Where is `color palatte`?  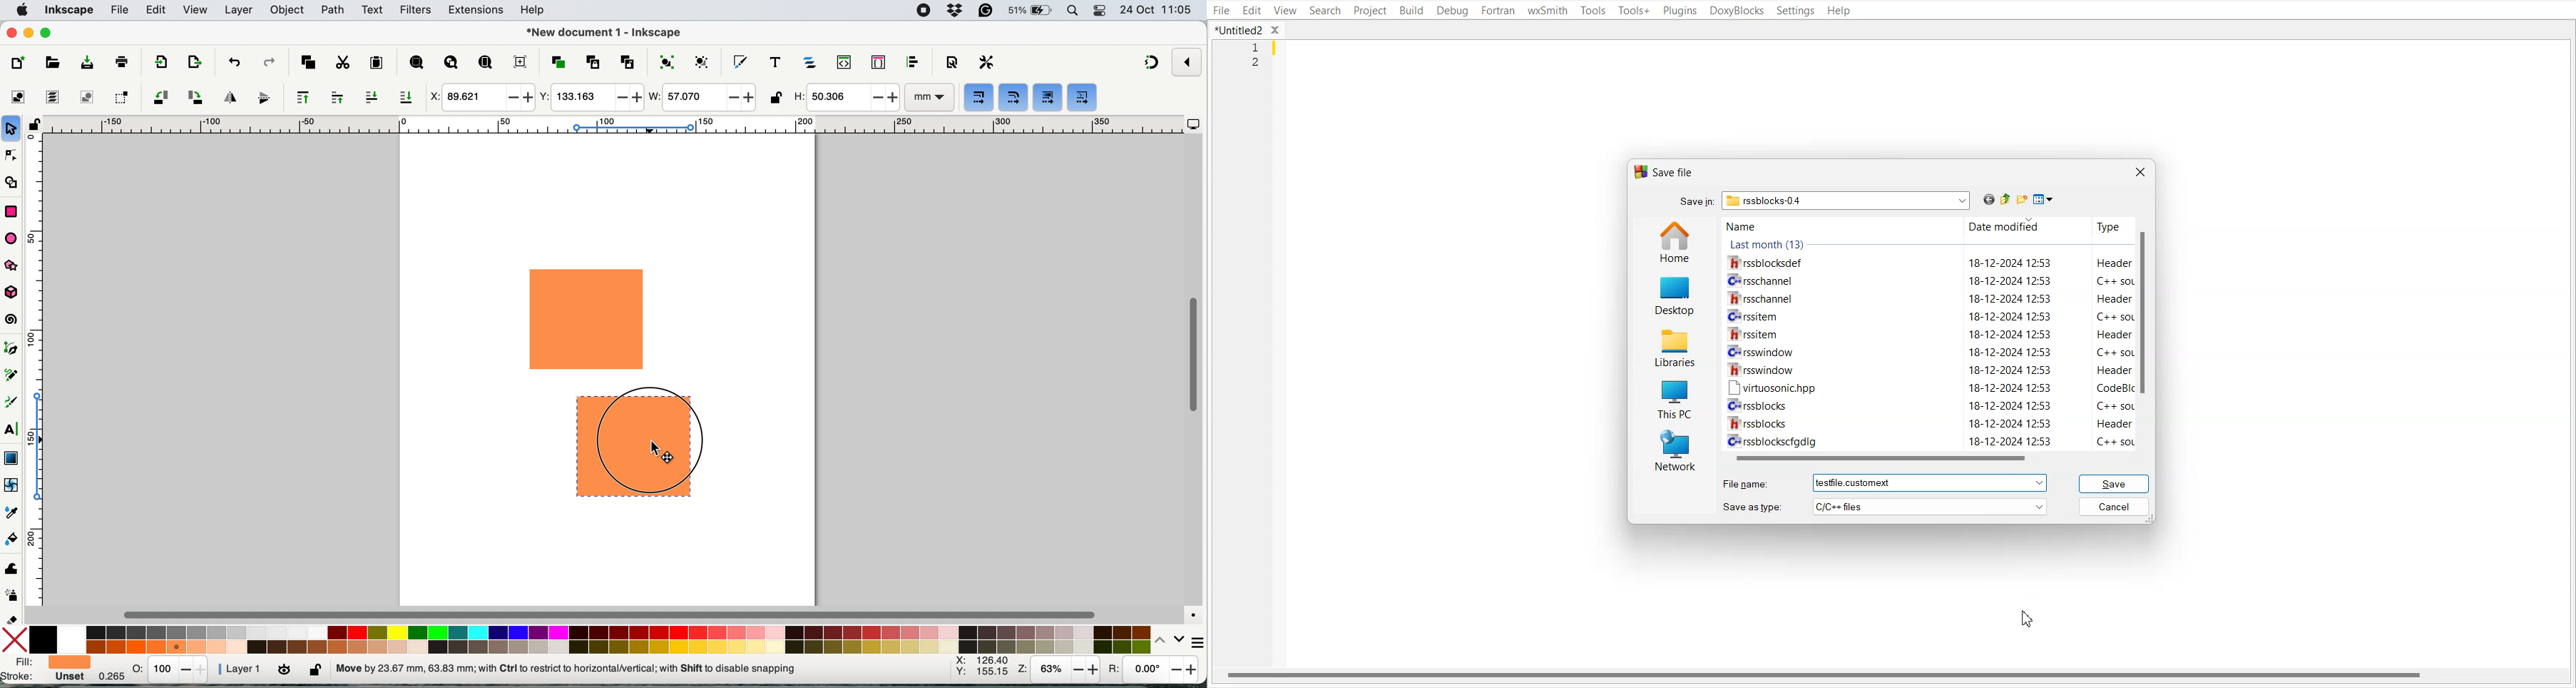 color palatte is located at coordinates (591, 638).